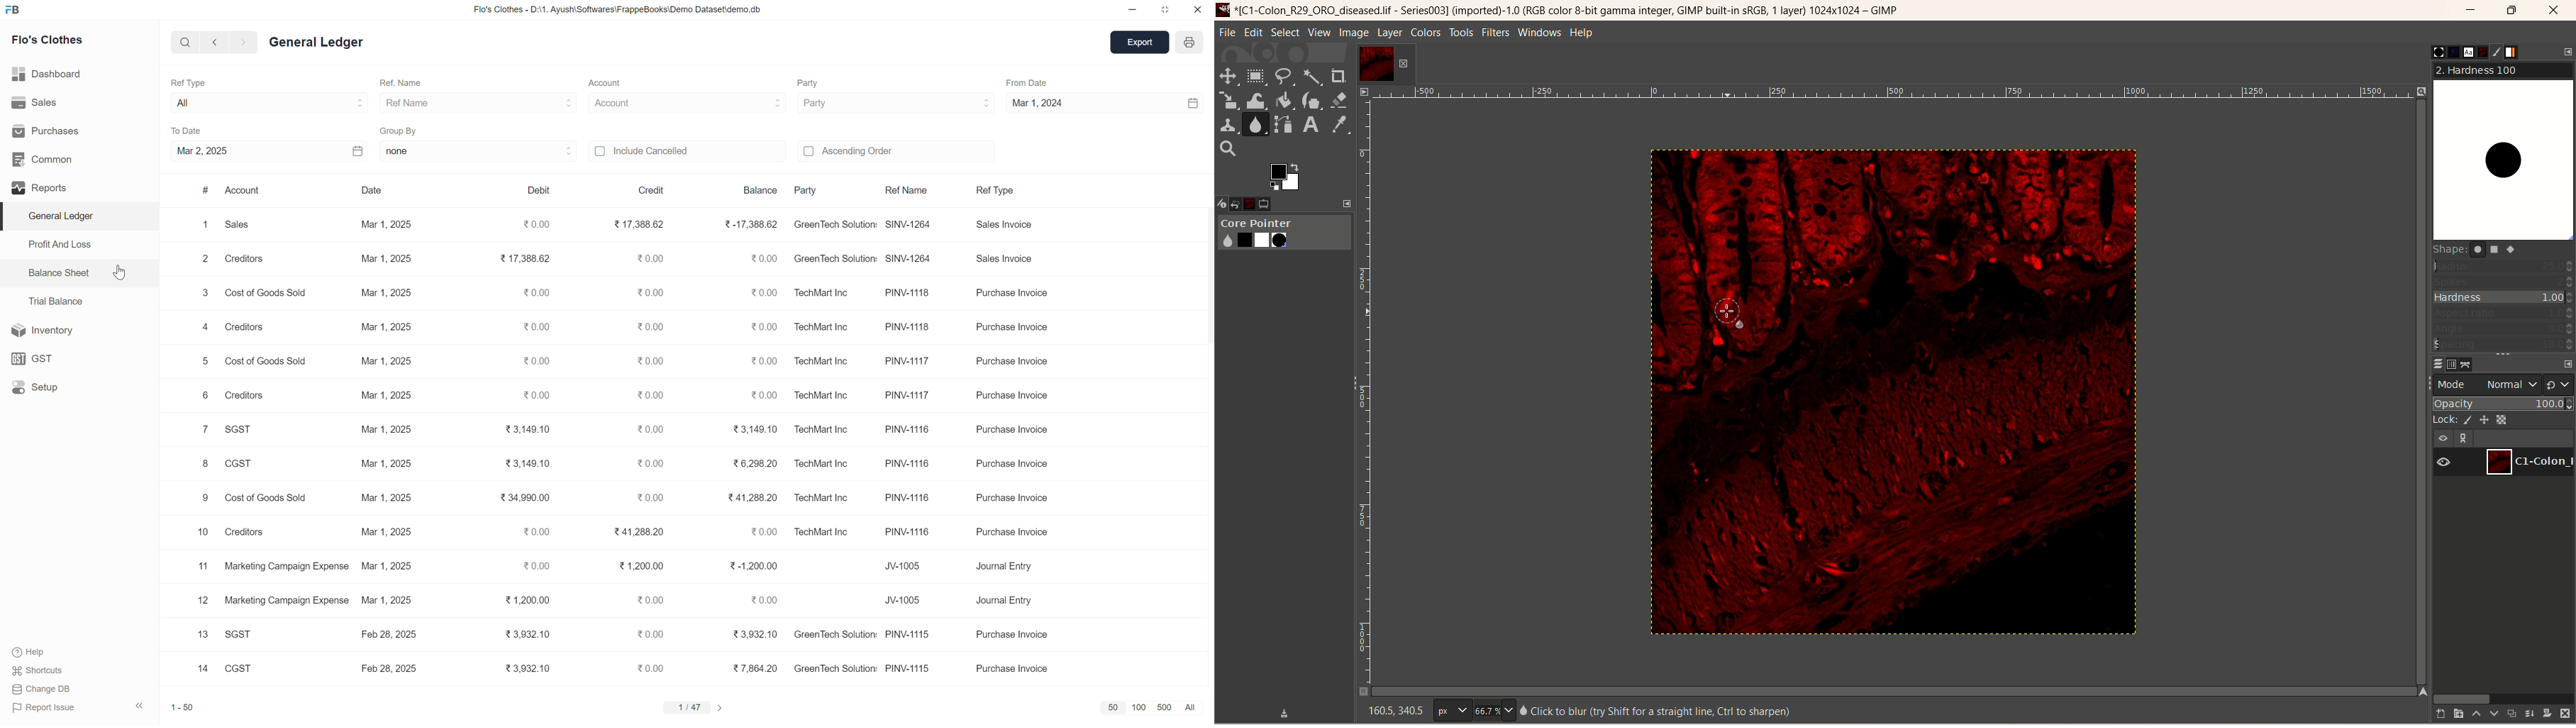 The image size is (2576, 728). Describe the element at coordinates (685, 706) in the screenshot. I see `1/47 ` at that location.